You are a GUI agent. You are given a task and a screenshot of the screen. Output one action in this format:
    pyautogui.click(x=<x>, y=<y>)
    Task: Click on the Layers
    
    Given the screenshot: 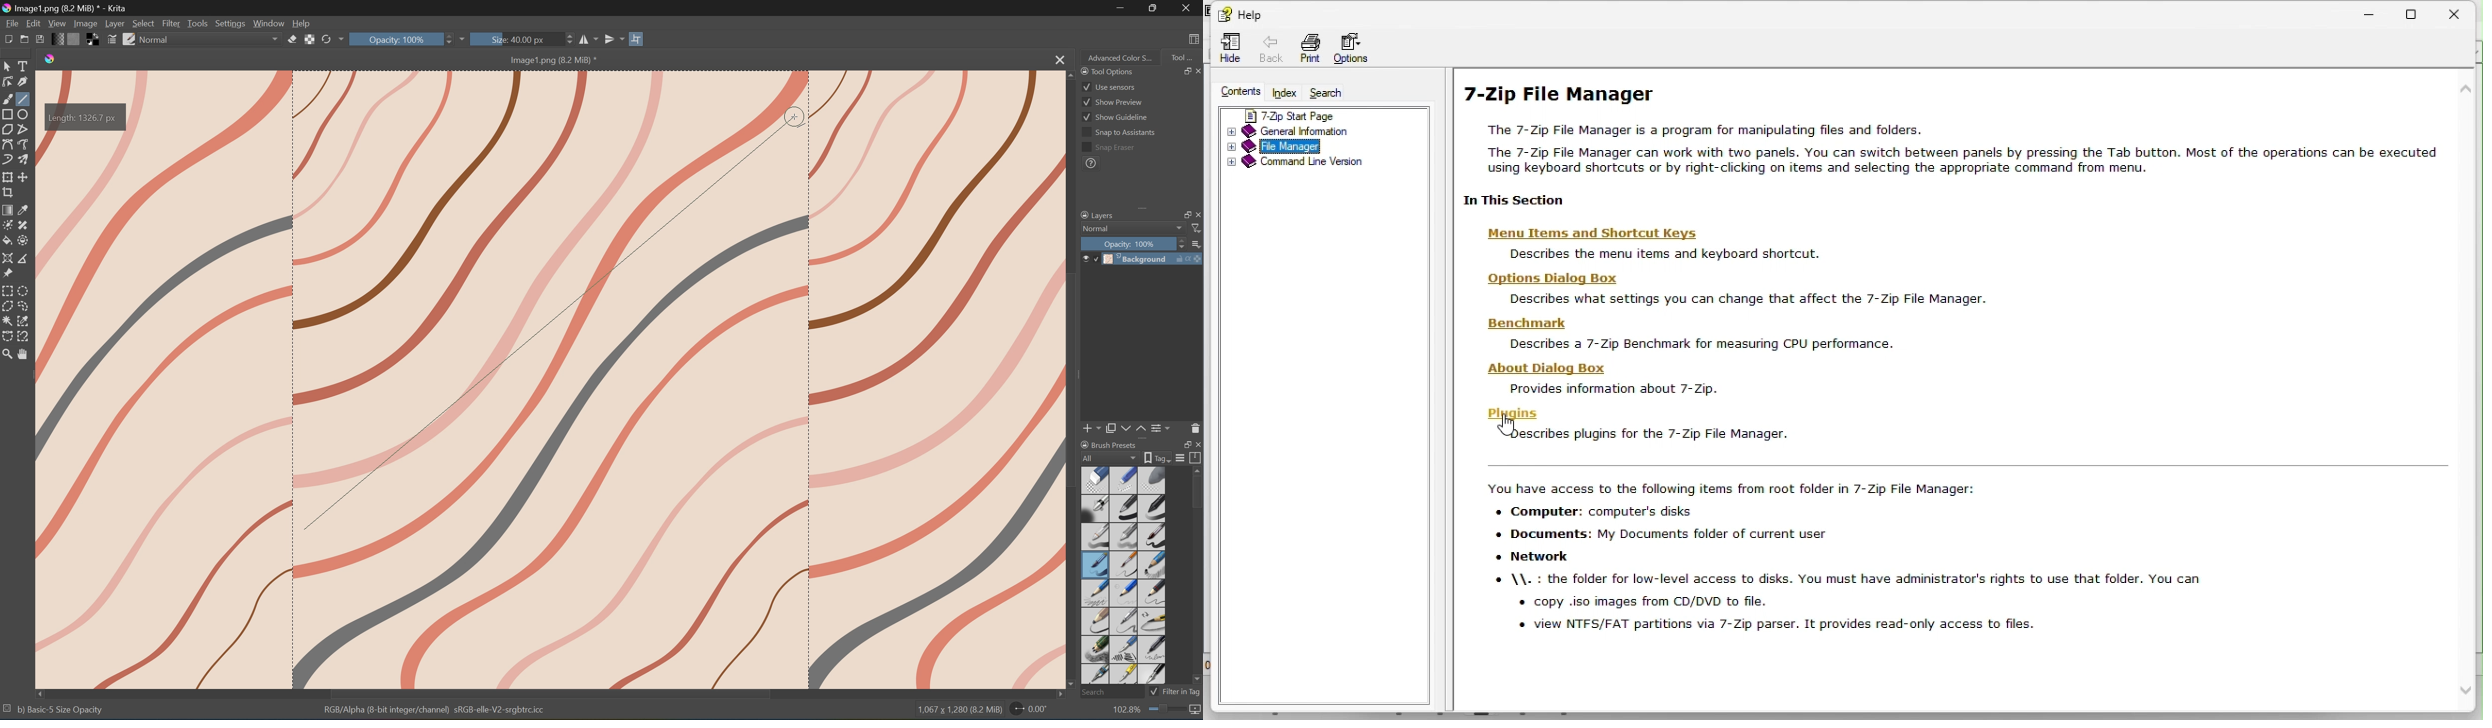 What is the action you would take?
    pyautogui.click(x=1096, y=214)
    